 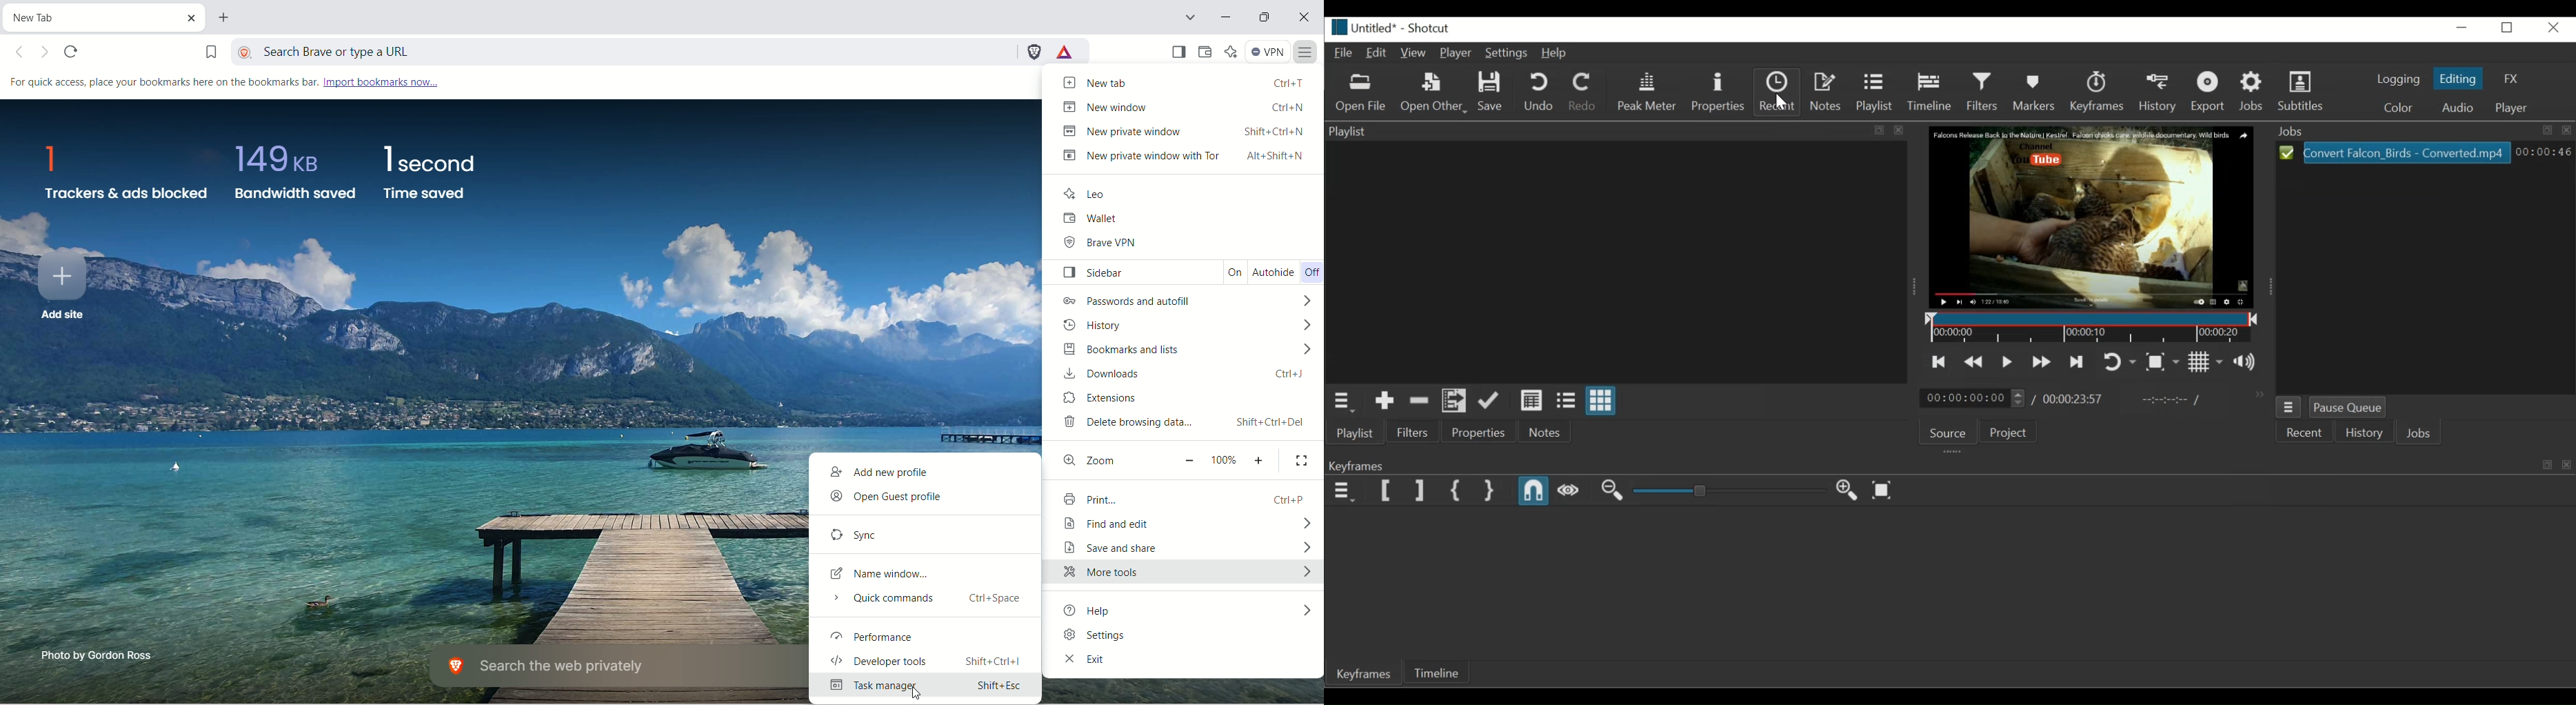 What do you see at coordinates (2037, 92) in the screenshot?
I see `Markers` at bounding box center [2037, 92].